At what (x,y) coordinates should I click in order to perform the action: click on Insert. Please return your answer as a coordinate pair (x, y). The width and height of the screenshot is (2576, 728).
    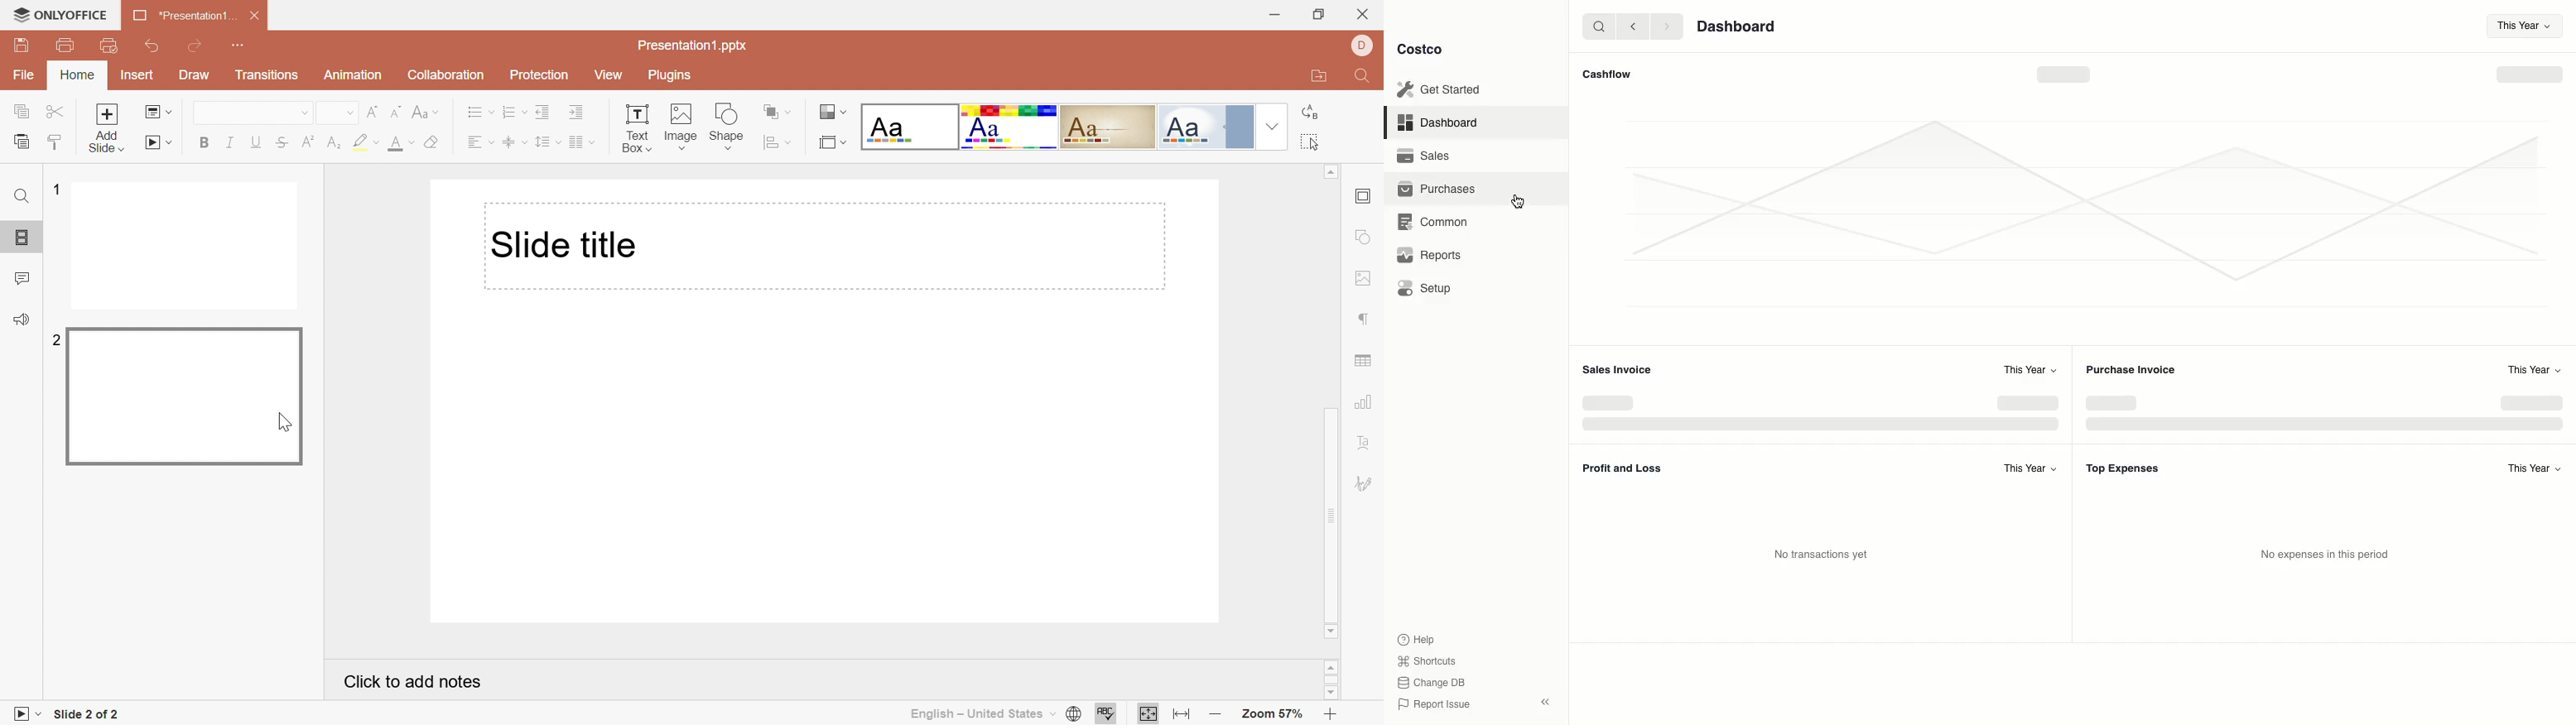
    Looking at the image, I should click on (138, 74).